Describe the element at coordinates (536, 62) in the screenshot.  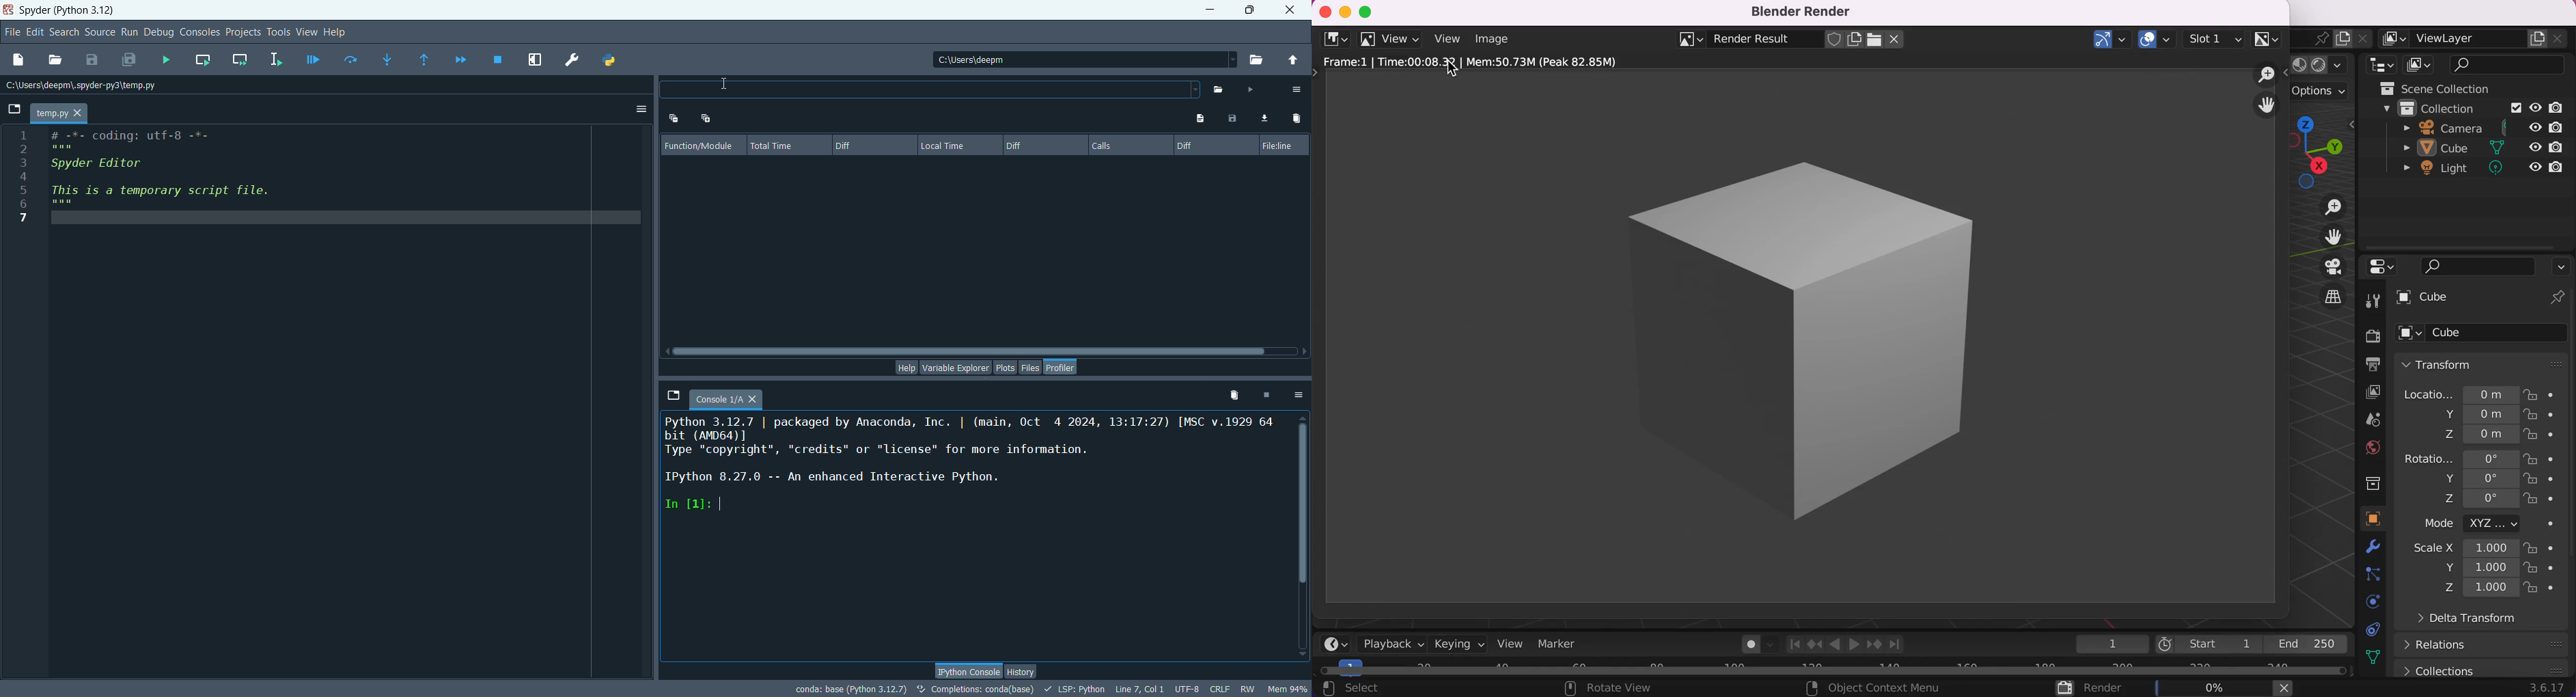
I see `maximize current plot` at that location.